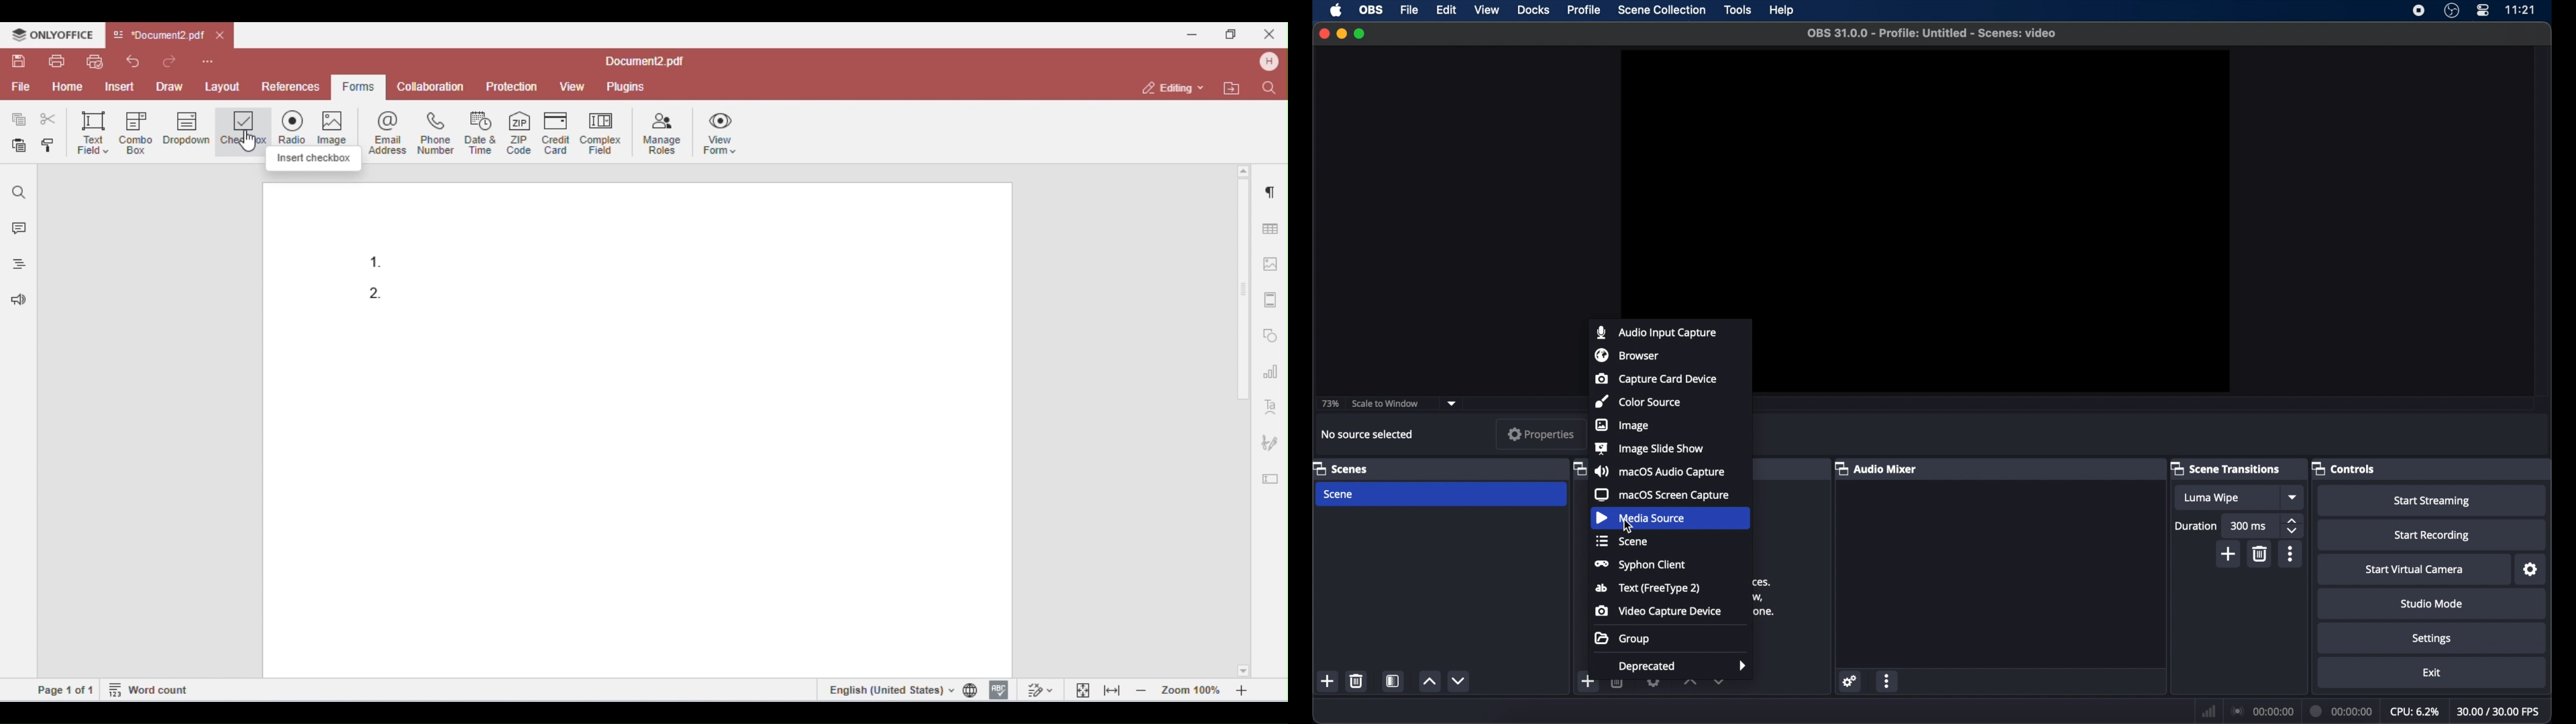 The height and width of the screenshot is (728, 2576). Describe the element at coordinates (1534, 10) in the screenshot. I see `docks` at that location.